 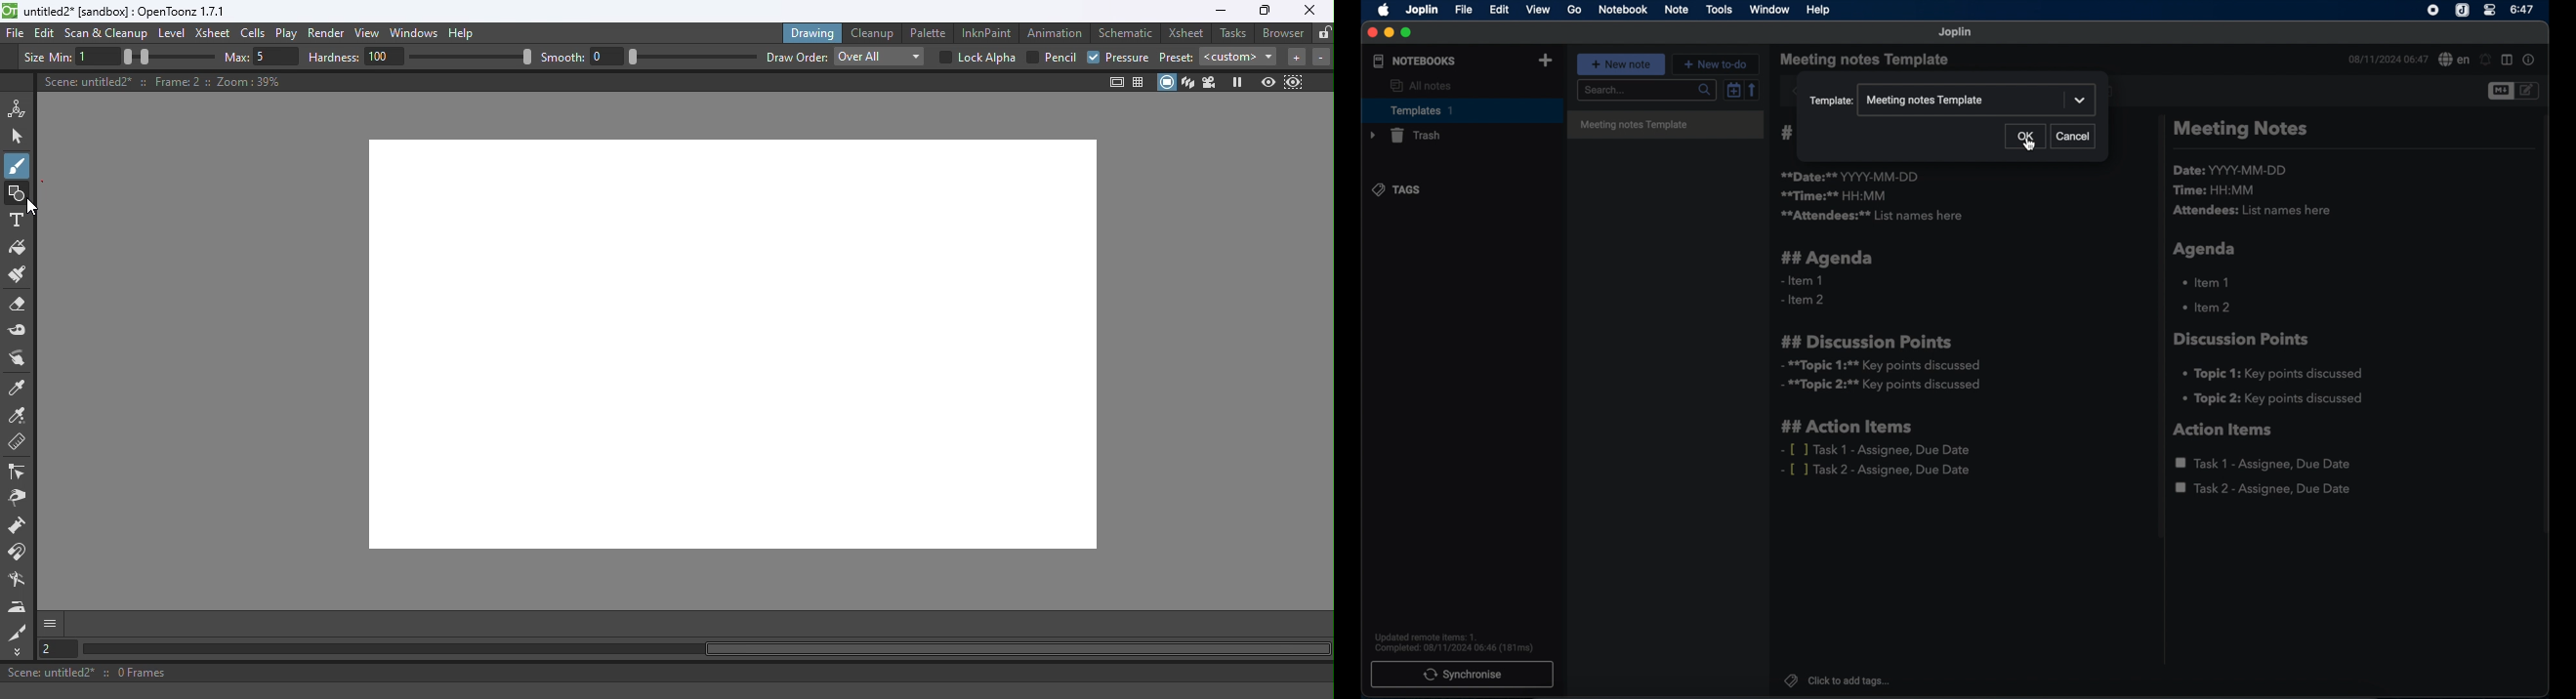 I want to click on control center, so click(x=2491, y=11).